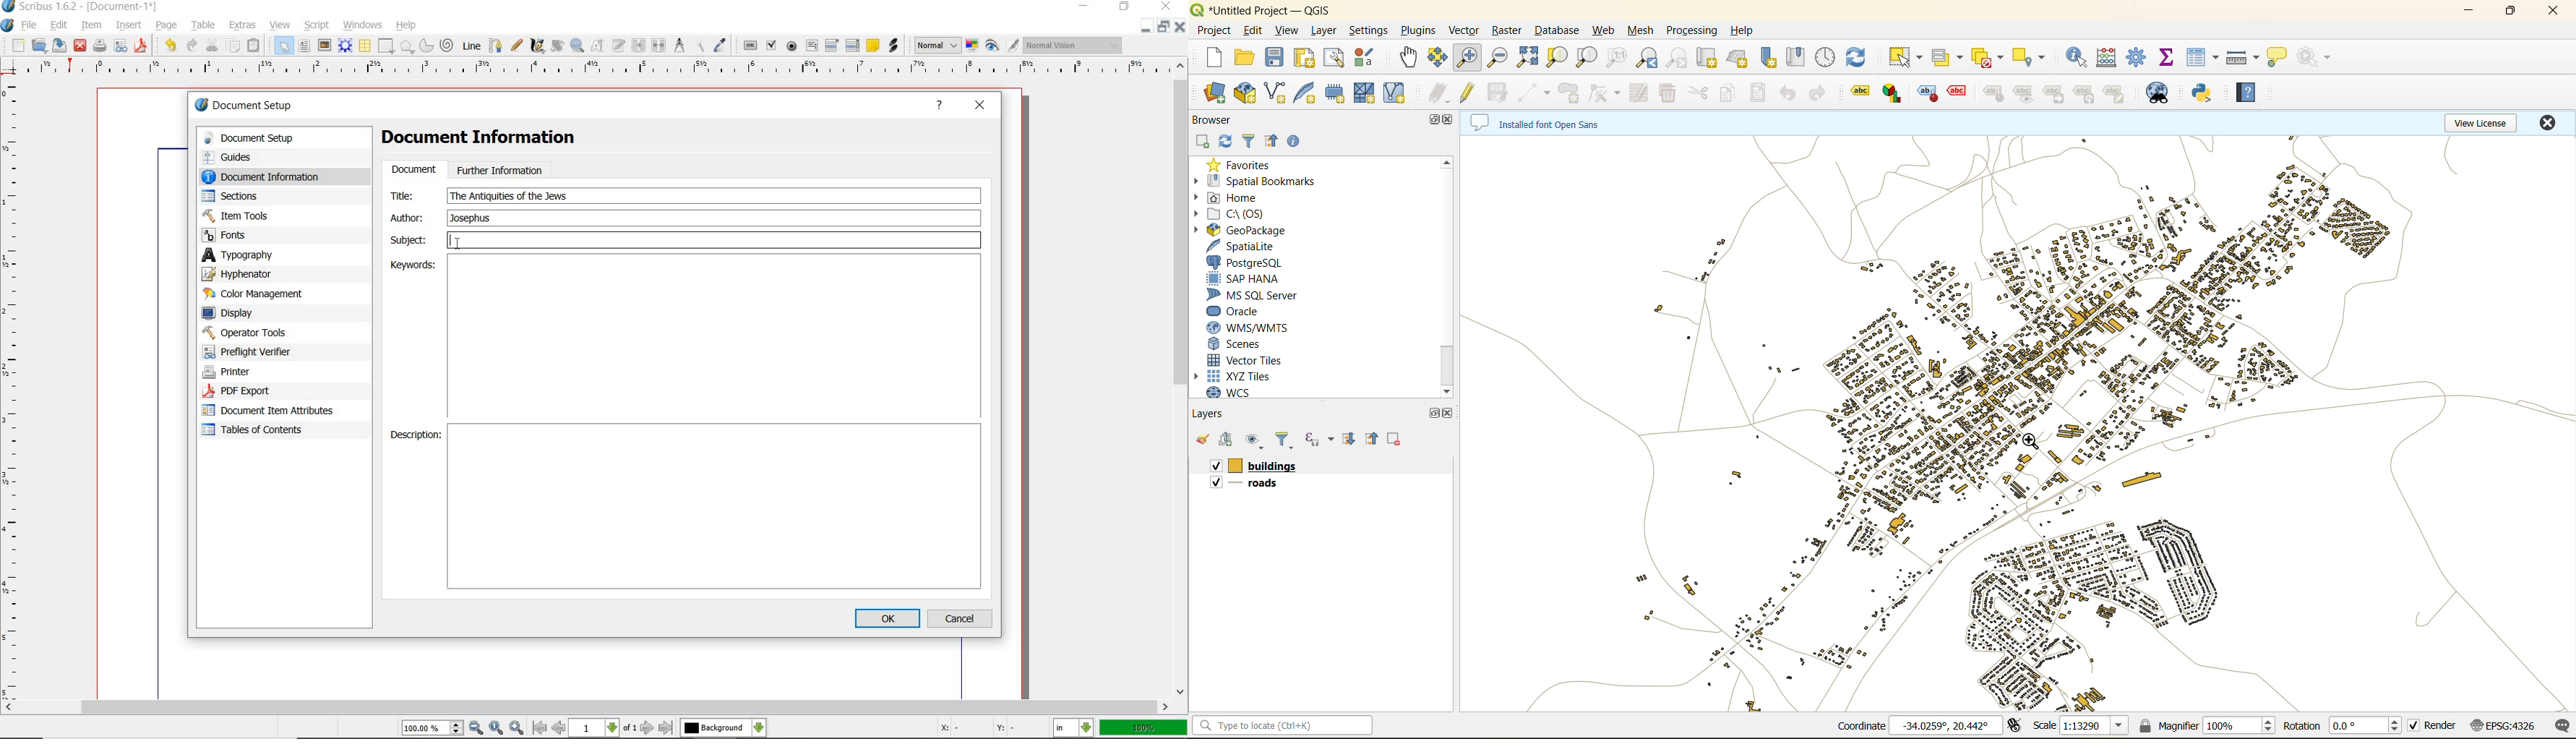  Describe the element at coordinates (170, 47) in the screenshot. I see `undo` at that location.